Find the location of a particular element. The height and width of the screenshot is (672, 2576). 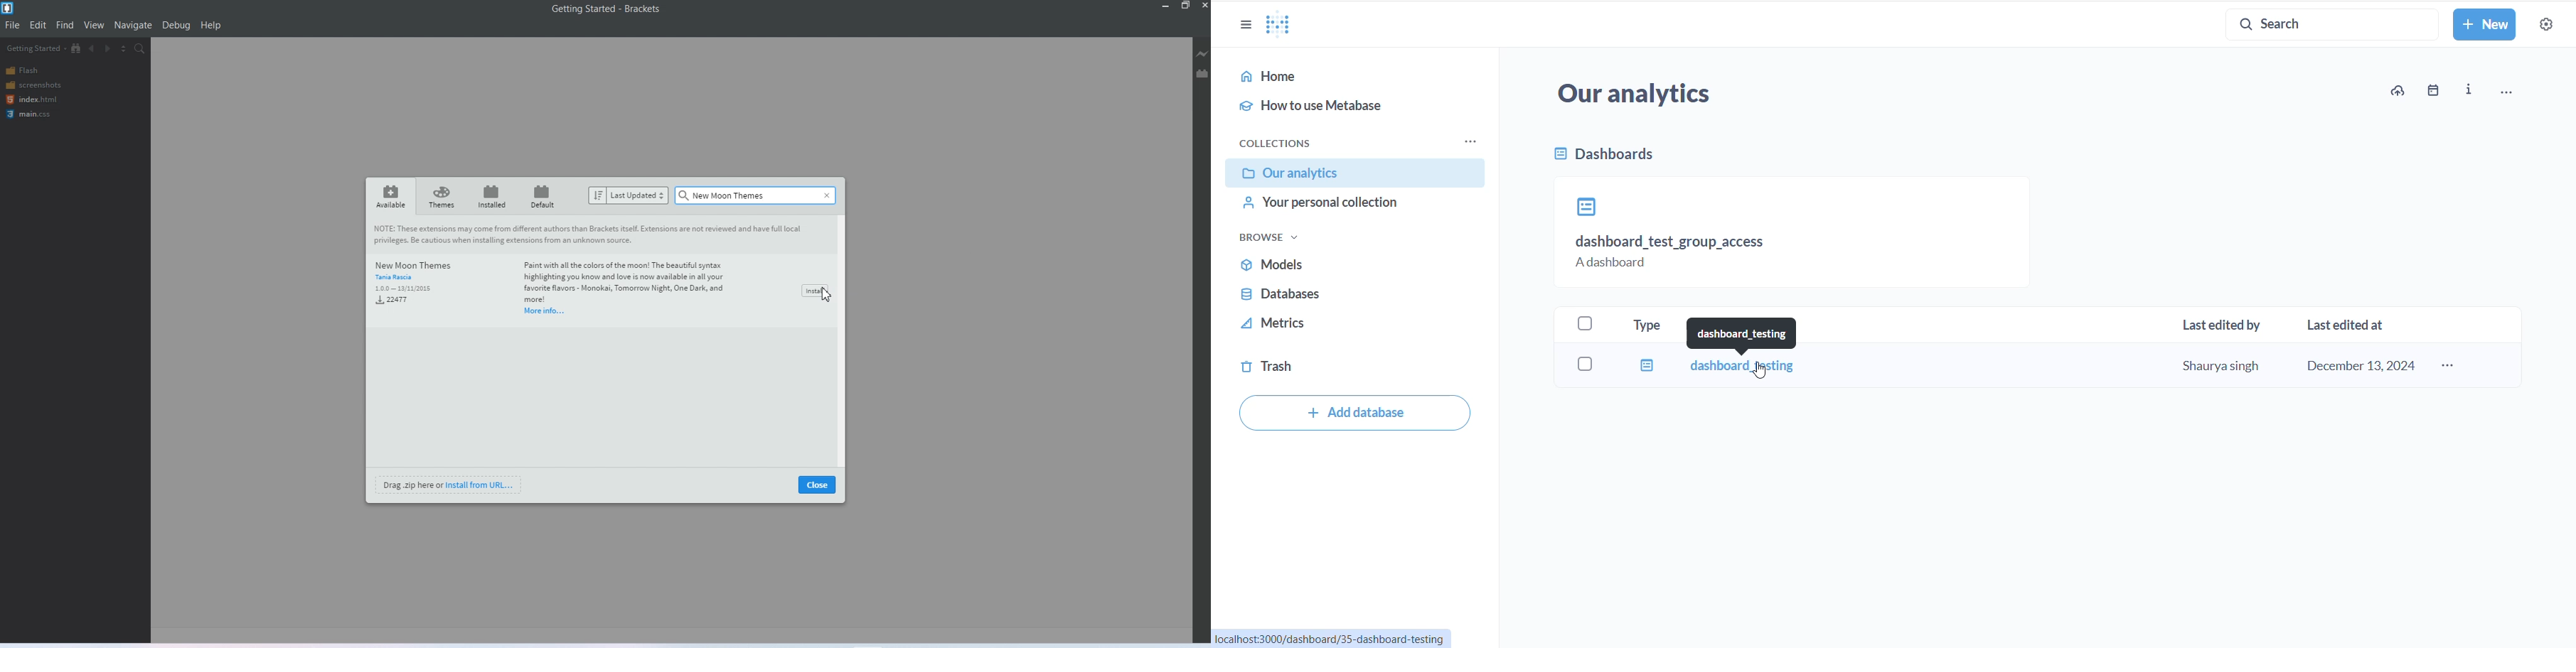

Find is located at coordinates (65, 25).